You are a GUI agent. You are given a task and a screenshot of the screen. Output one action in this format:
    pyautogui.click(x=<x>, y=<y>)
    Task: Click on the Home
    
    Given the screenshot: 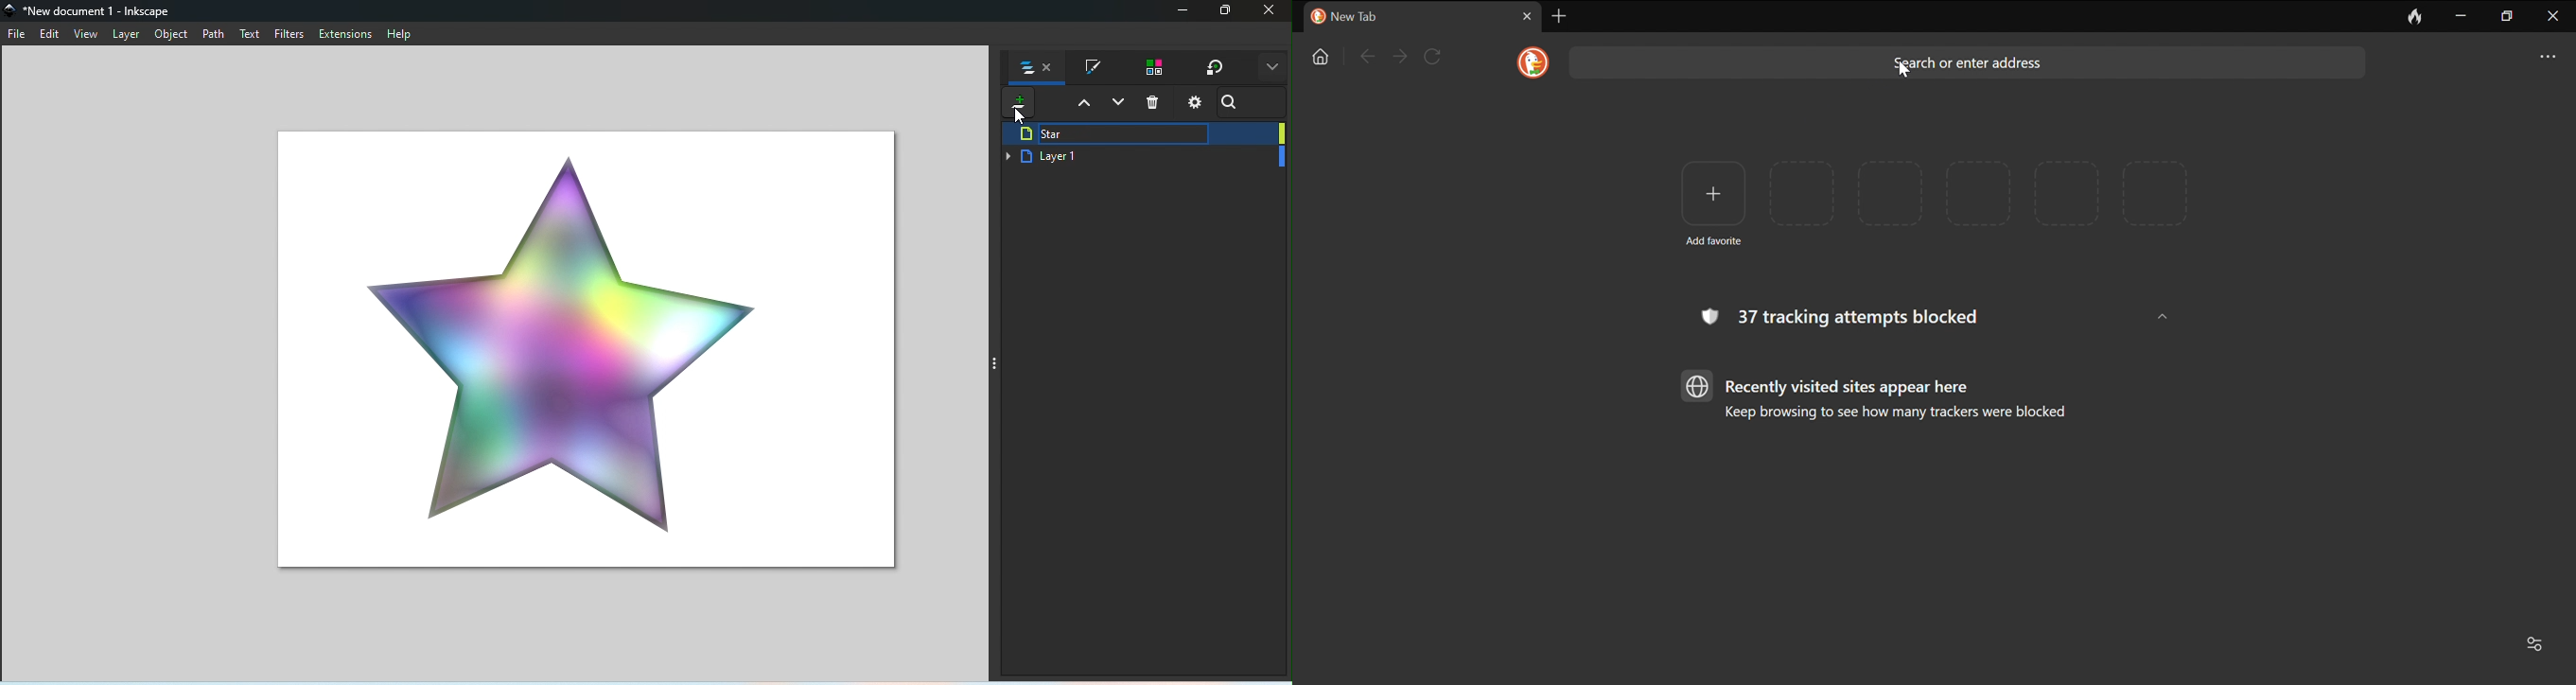 What is the action you would take?
    pyautogui.click(x=1322, y=57)
    